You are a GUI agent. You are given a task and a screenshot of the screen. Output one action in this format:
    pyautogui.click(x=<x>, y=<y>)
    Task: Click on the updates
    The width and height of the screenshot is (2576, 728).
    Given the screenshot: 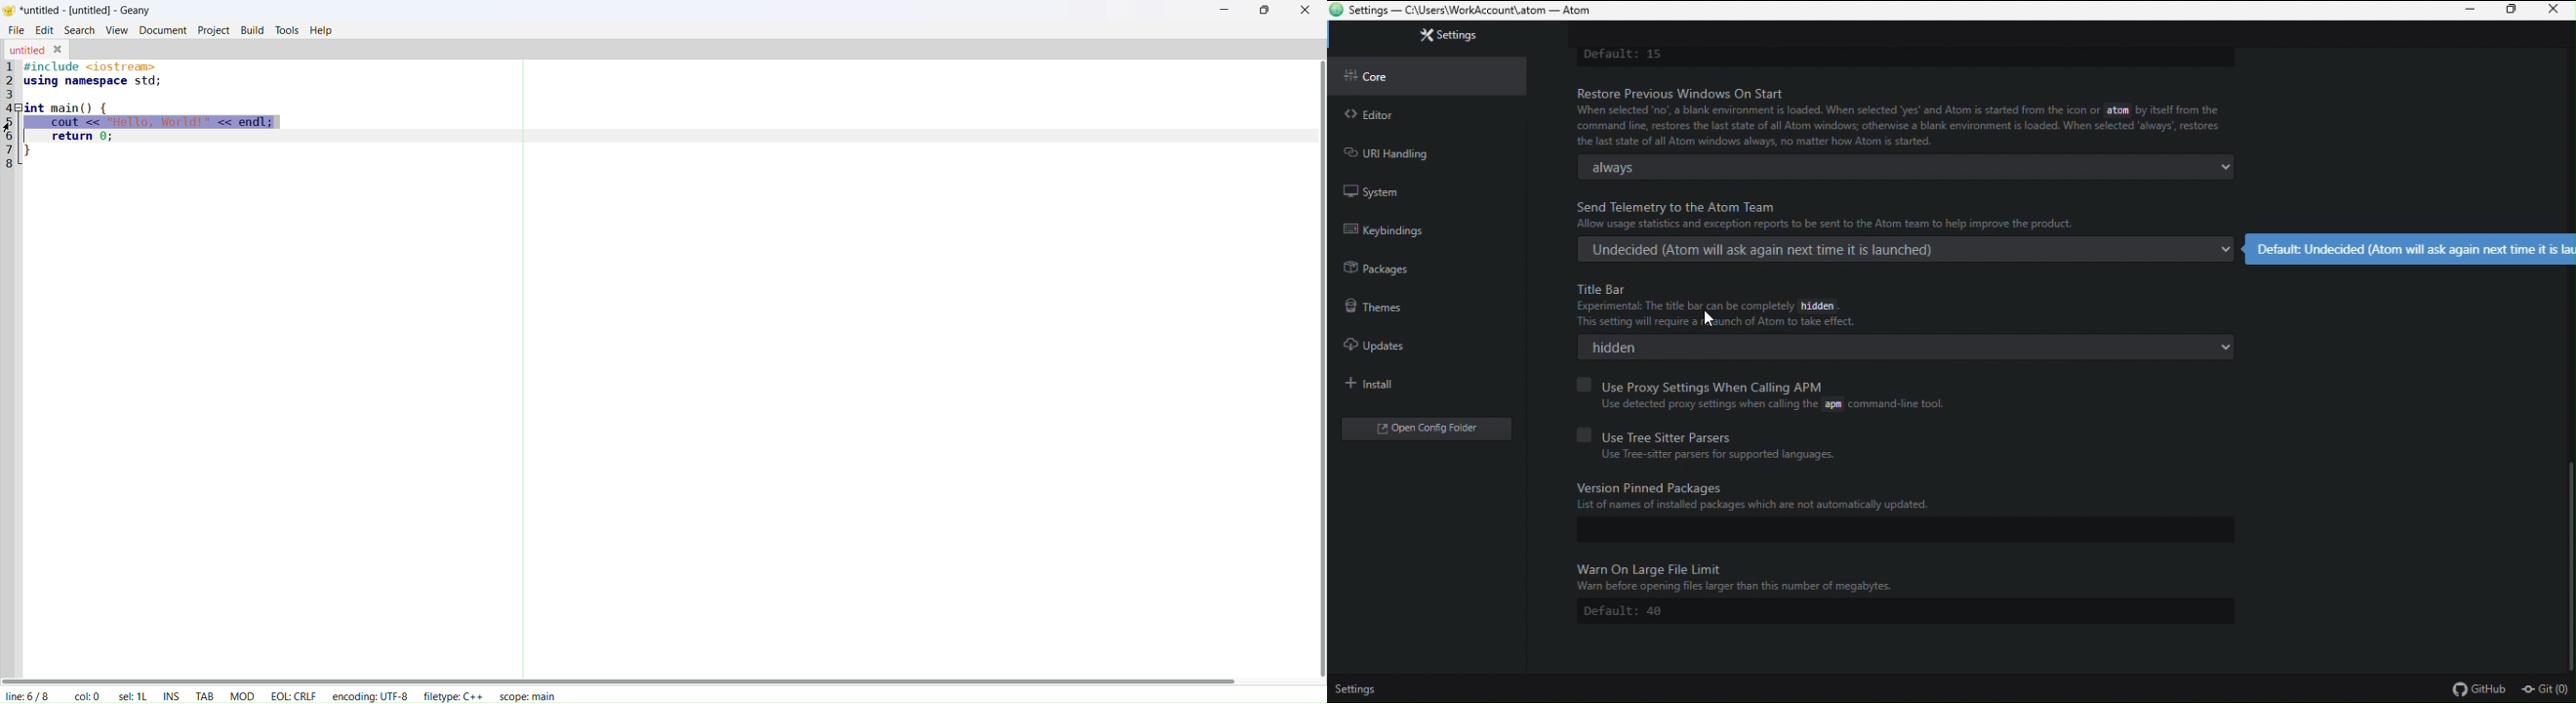 What is the action you would take?
    pyautogui.click(x=1411, y=341)
    